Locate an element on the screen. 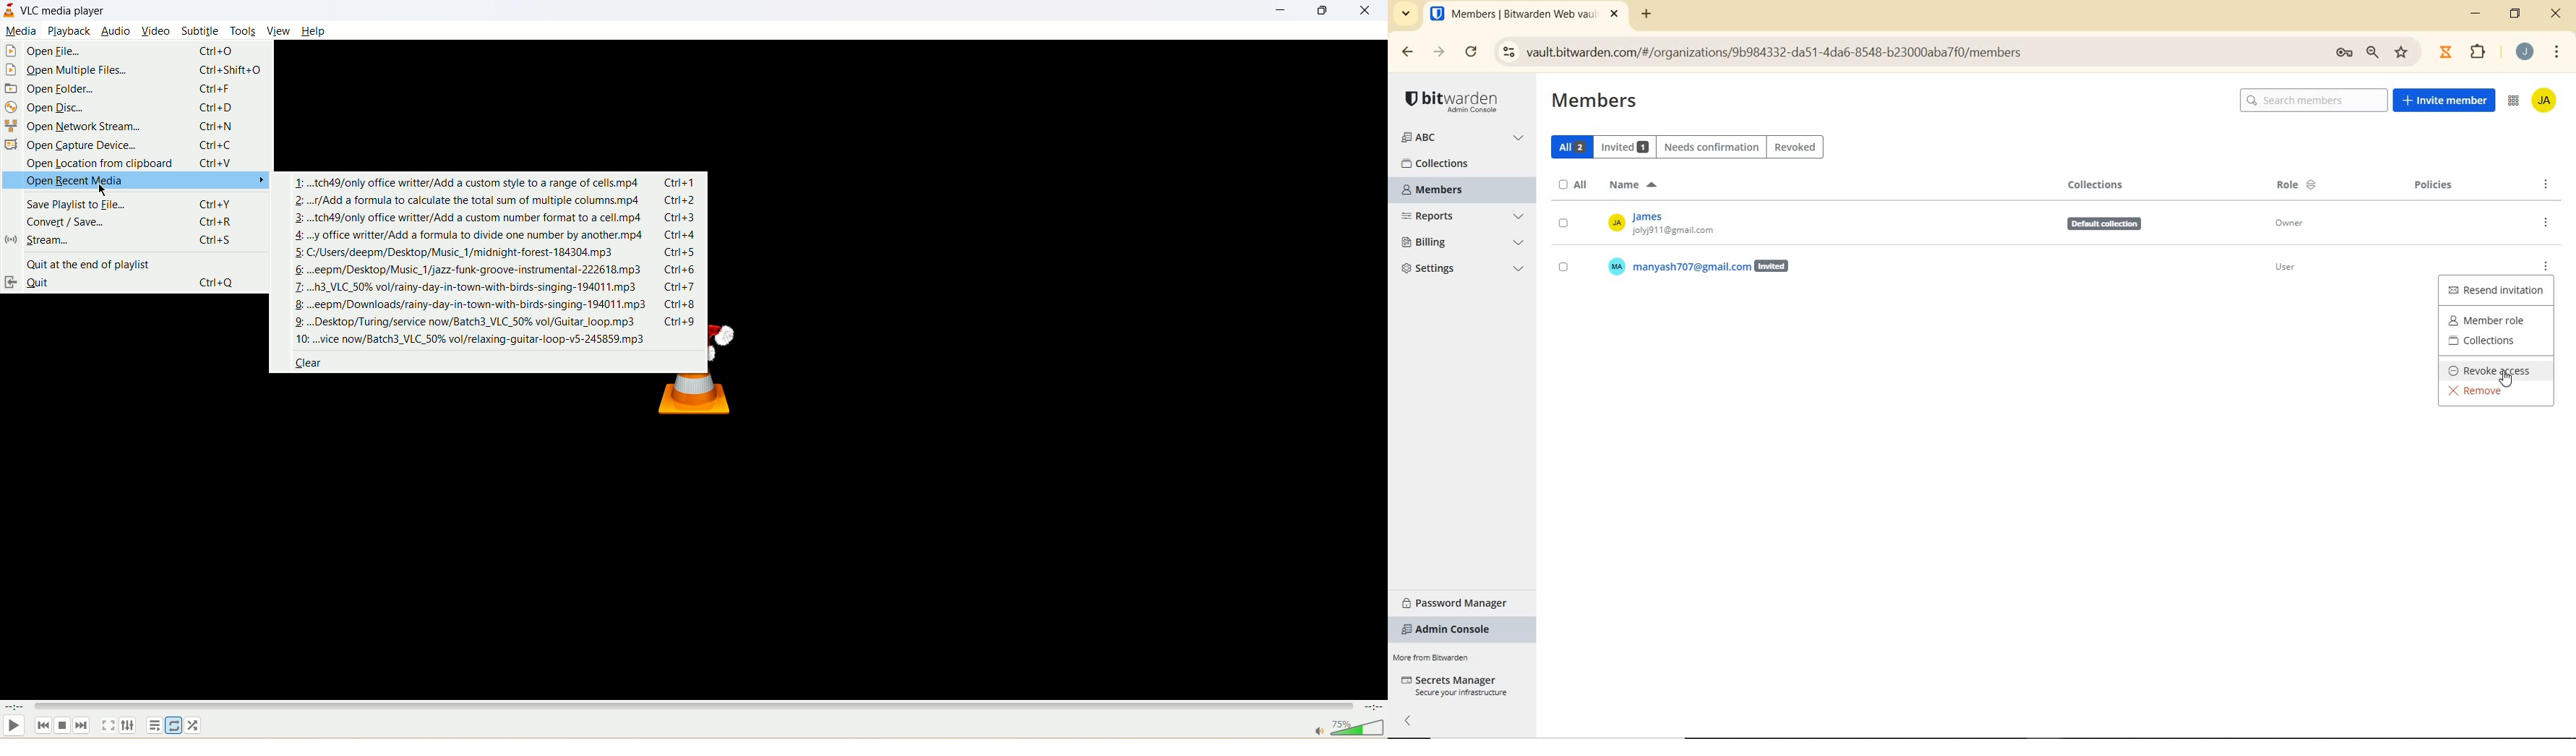 Image resolution: width=2576 pixels, height=756 pixels. RESTORE DOWN is located at coordinates (2517, 16).